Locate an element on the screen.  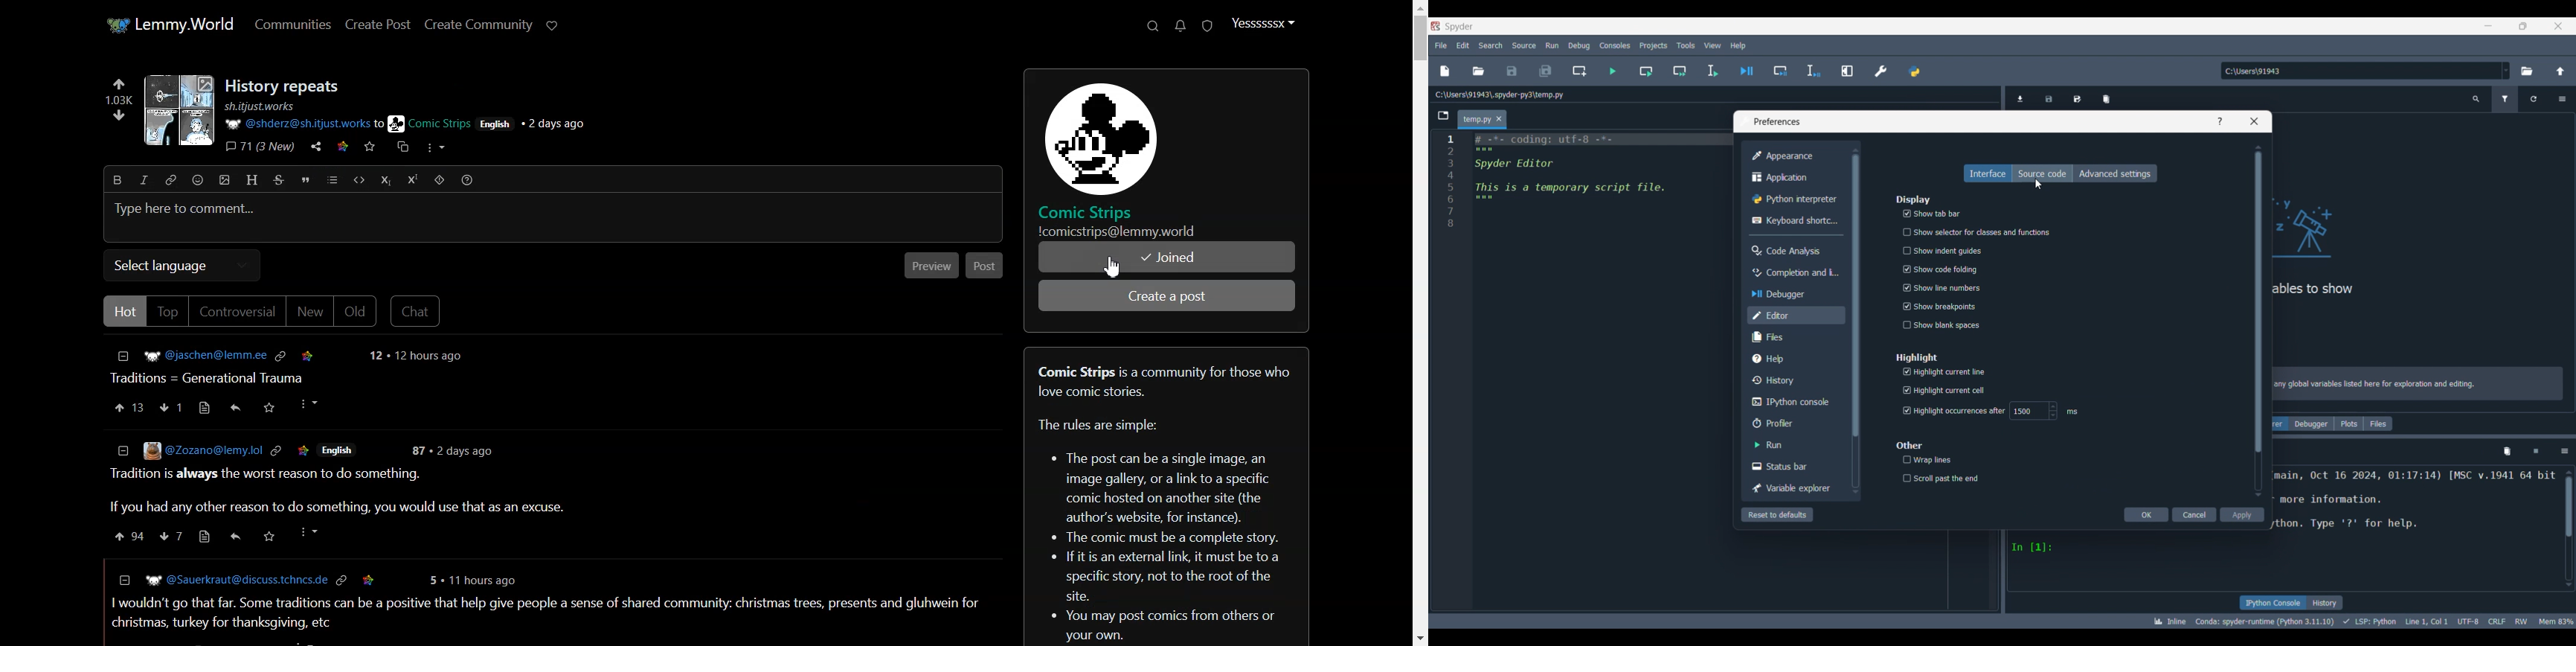
Vertical slide bar is located at coordinates (2259, 321).